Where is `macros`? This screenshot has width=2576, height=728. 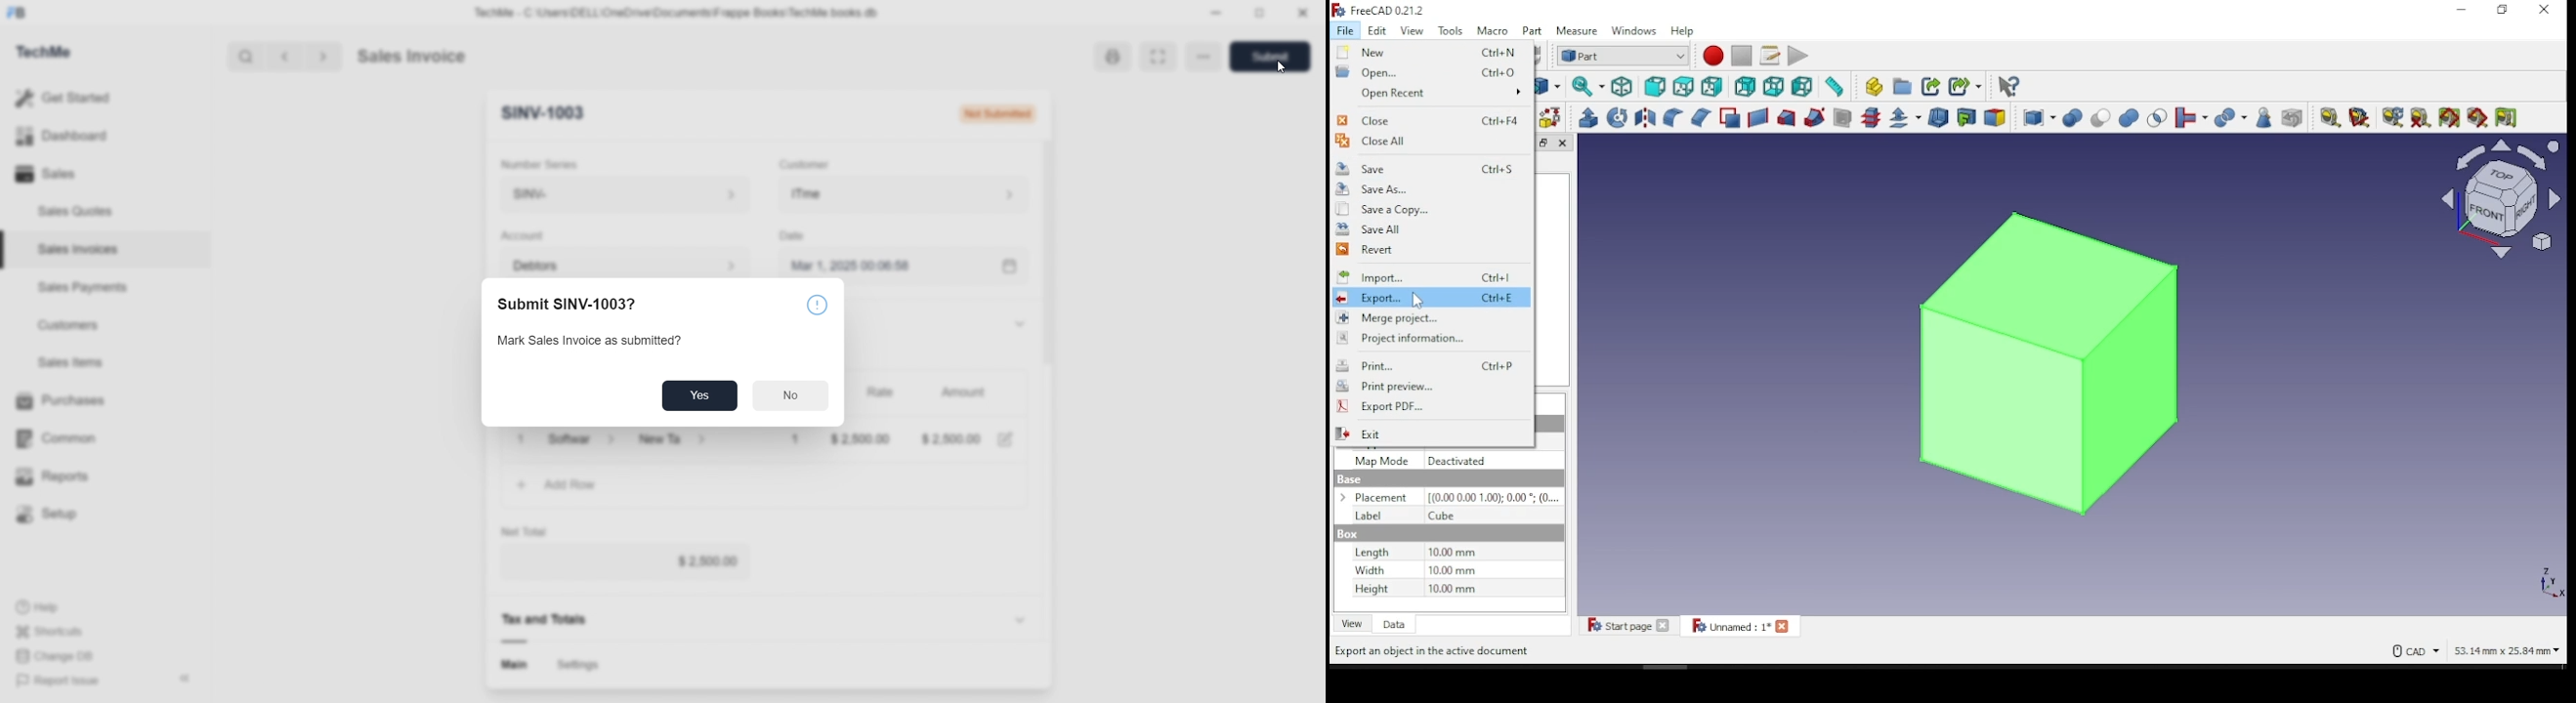
macros is located at coordinates (1769, 57).